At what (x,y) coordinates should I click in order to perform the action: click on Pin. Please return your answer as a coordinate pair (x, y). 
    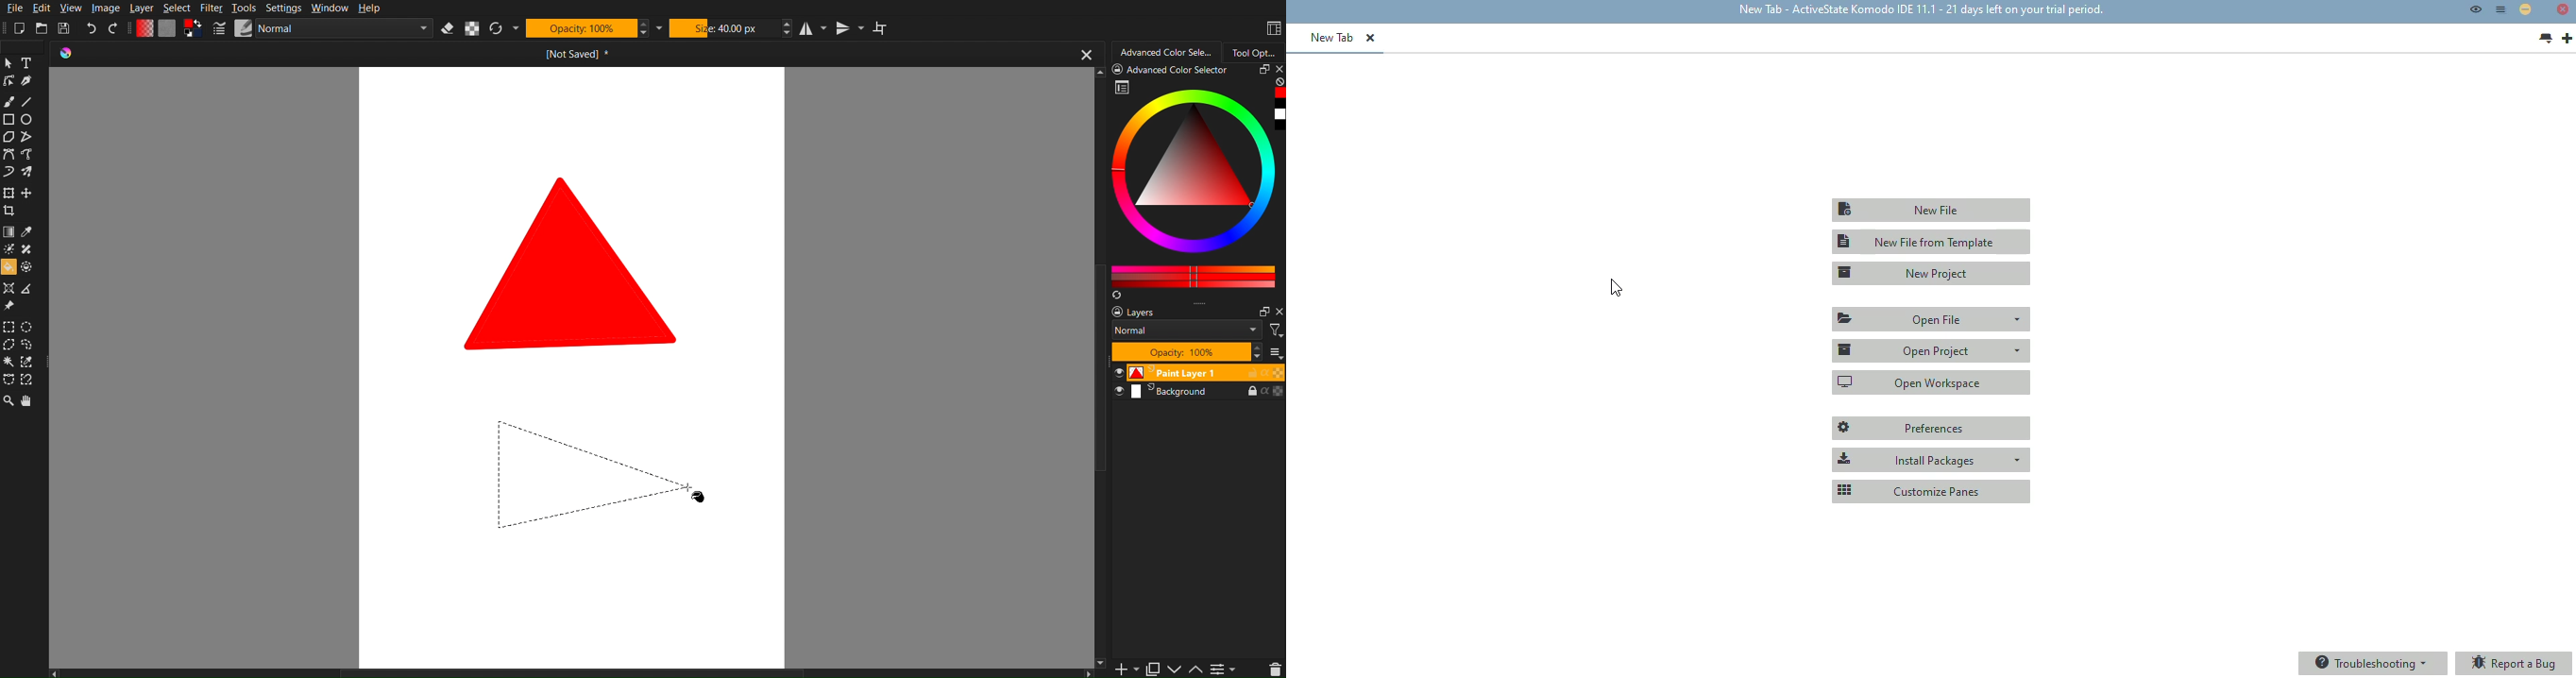
    Looking at the image, I should click on (8, 307).